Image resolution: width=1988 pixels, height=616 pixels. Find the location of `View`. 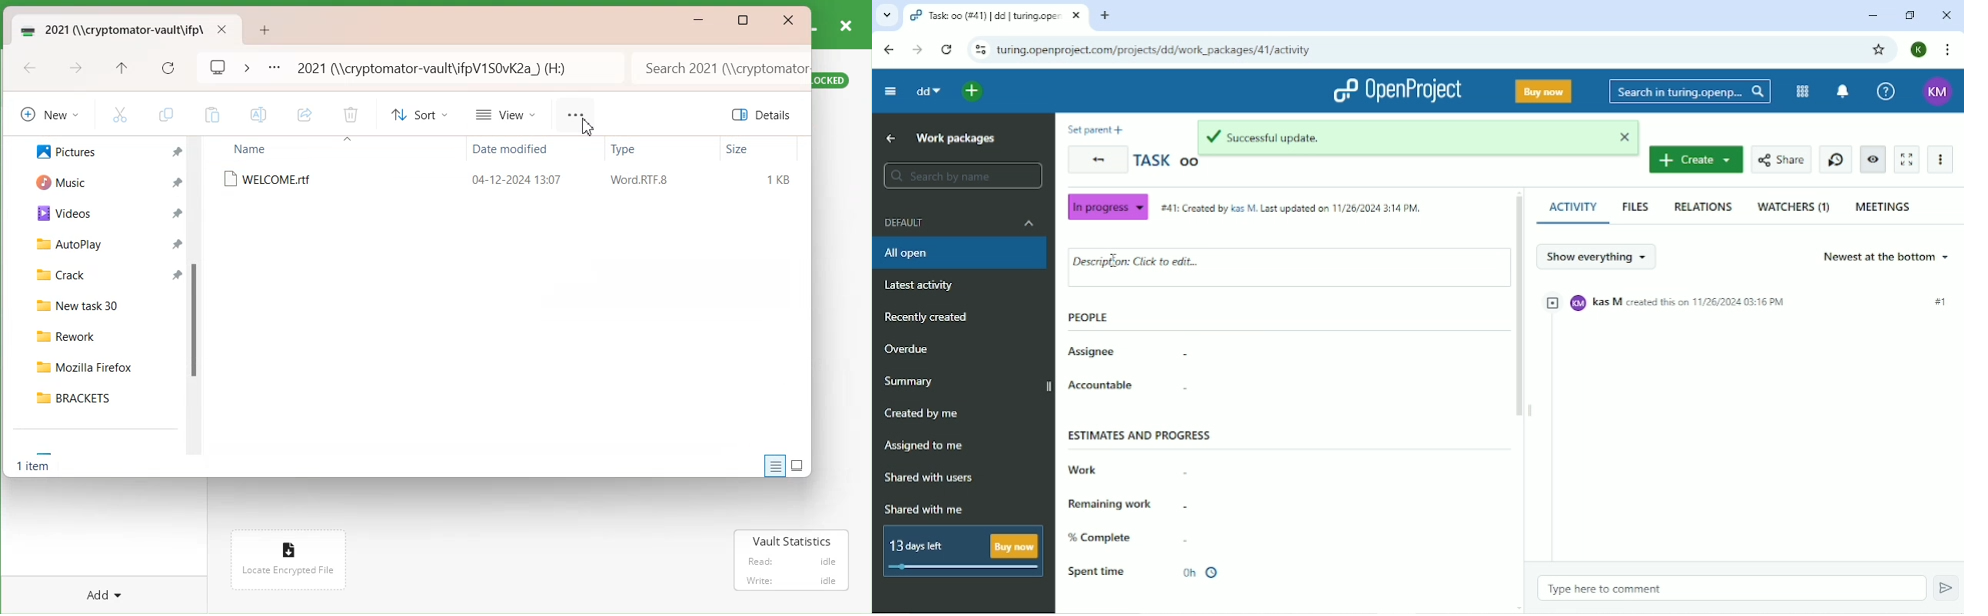

View is located at coordinates (507, 114).